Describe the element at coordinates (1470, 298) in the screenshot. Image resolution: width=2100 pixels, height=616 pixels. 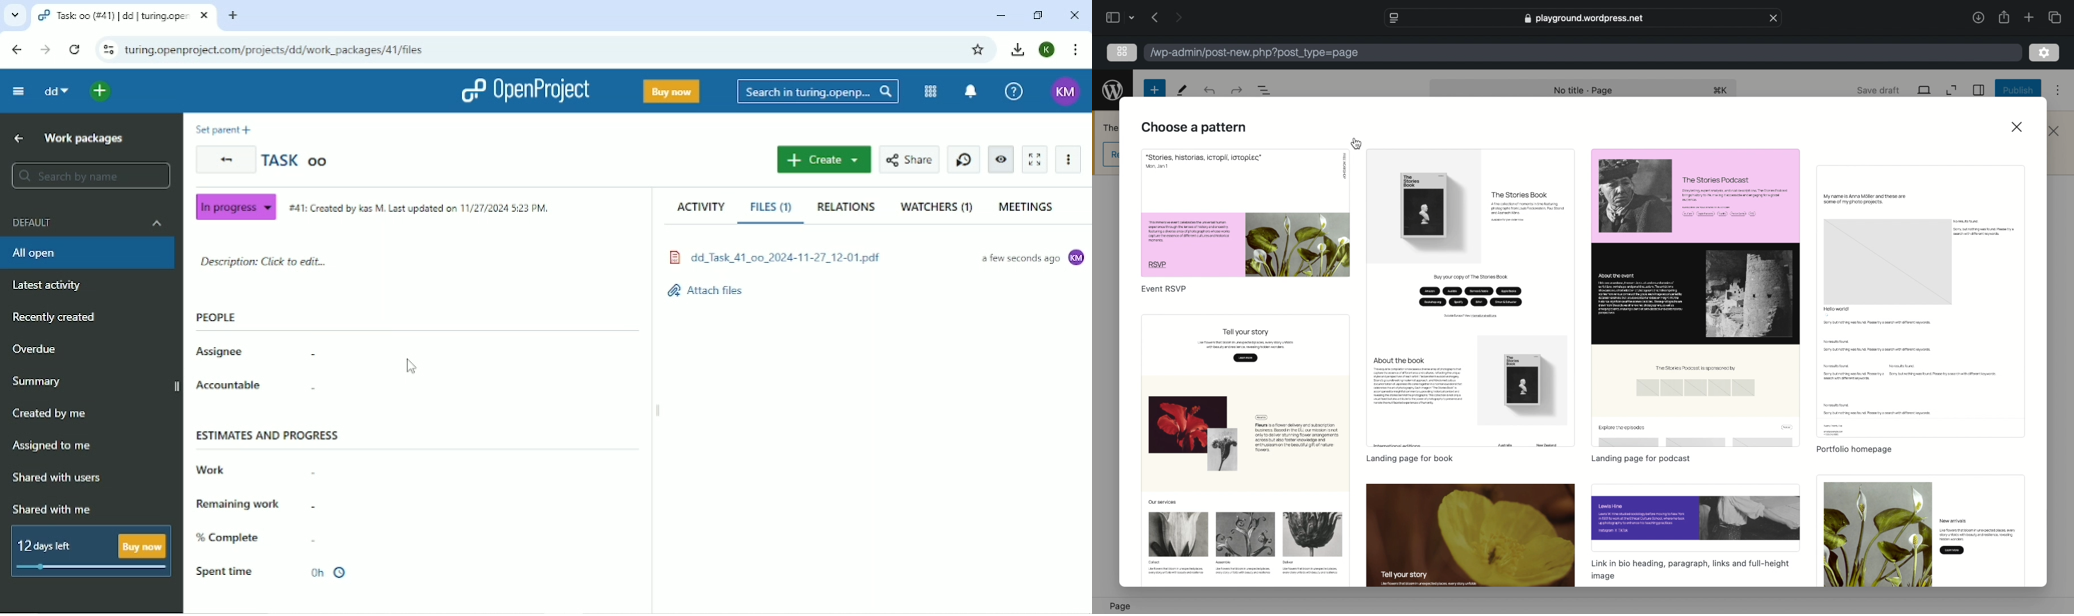
I see `preview` at that location.